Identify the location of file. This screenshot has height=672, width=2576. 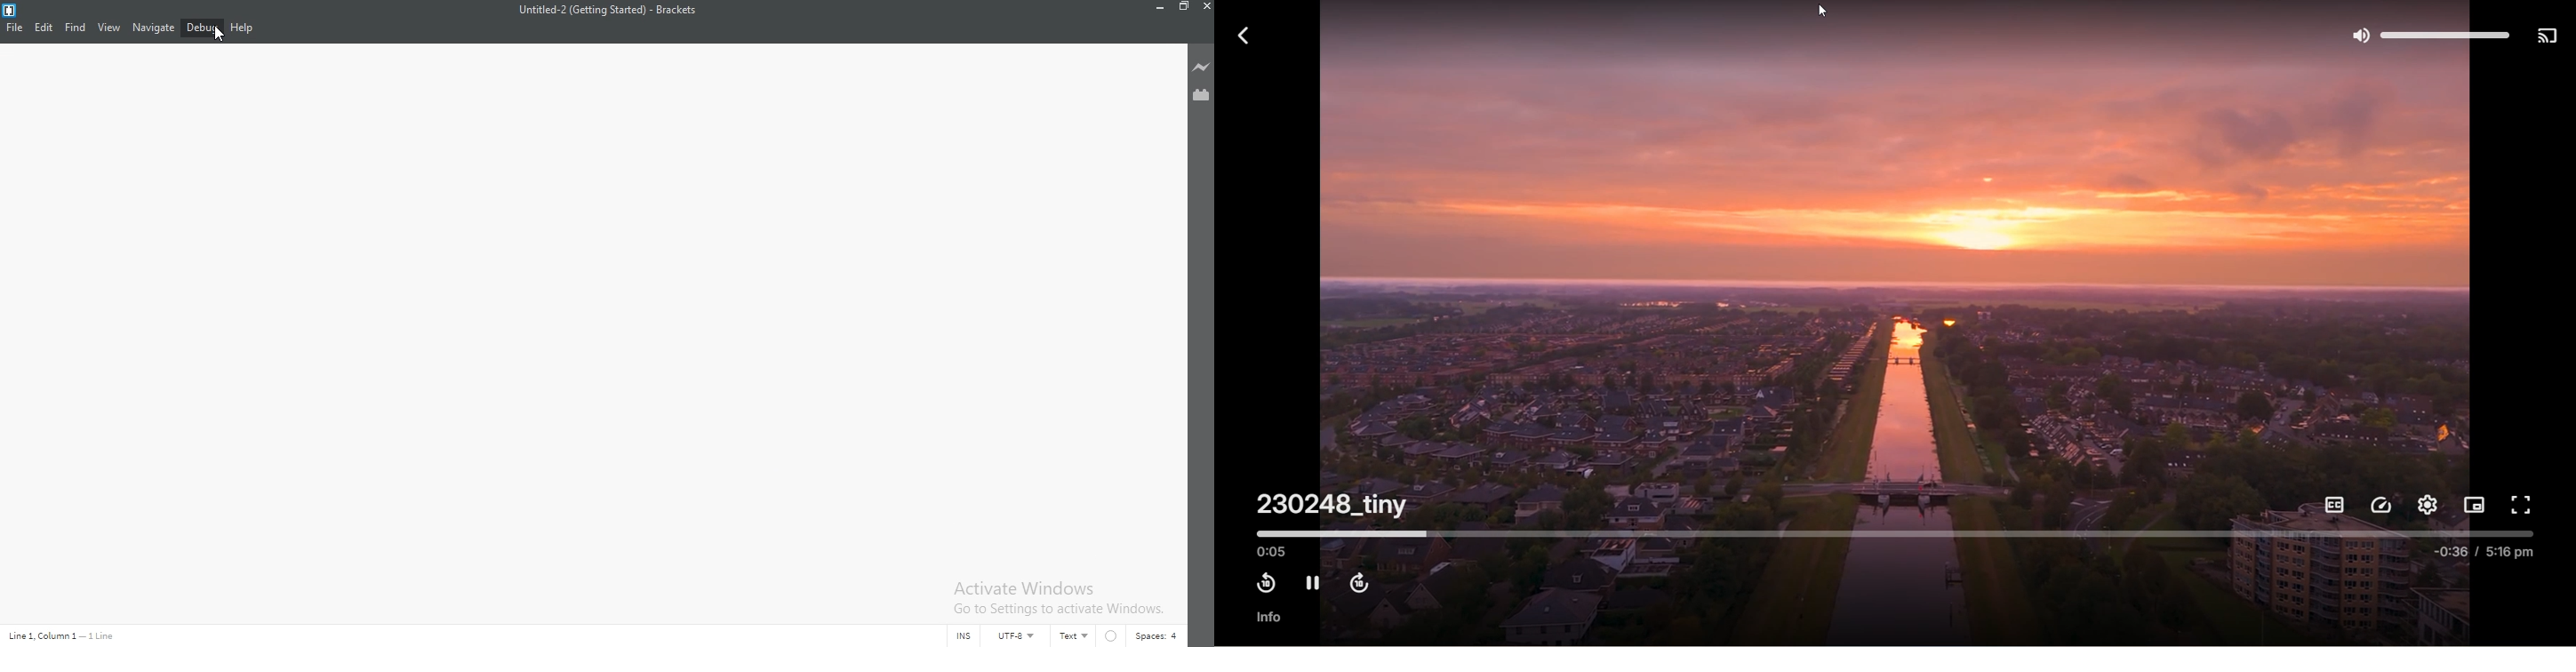
(13, 28).